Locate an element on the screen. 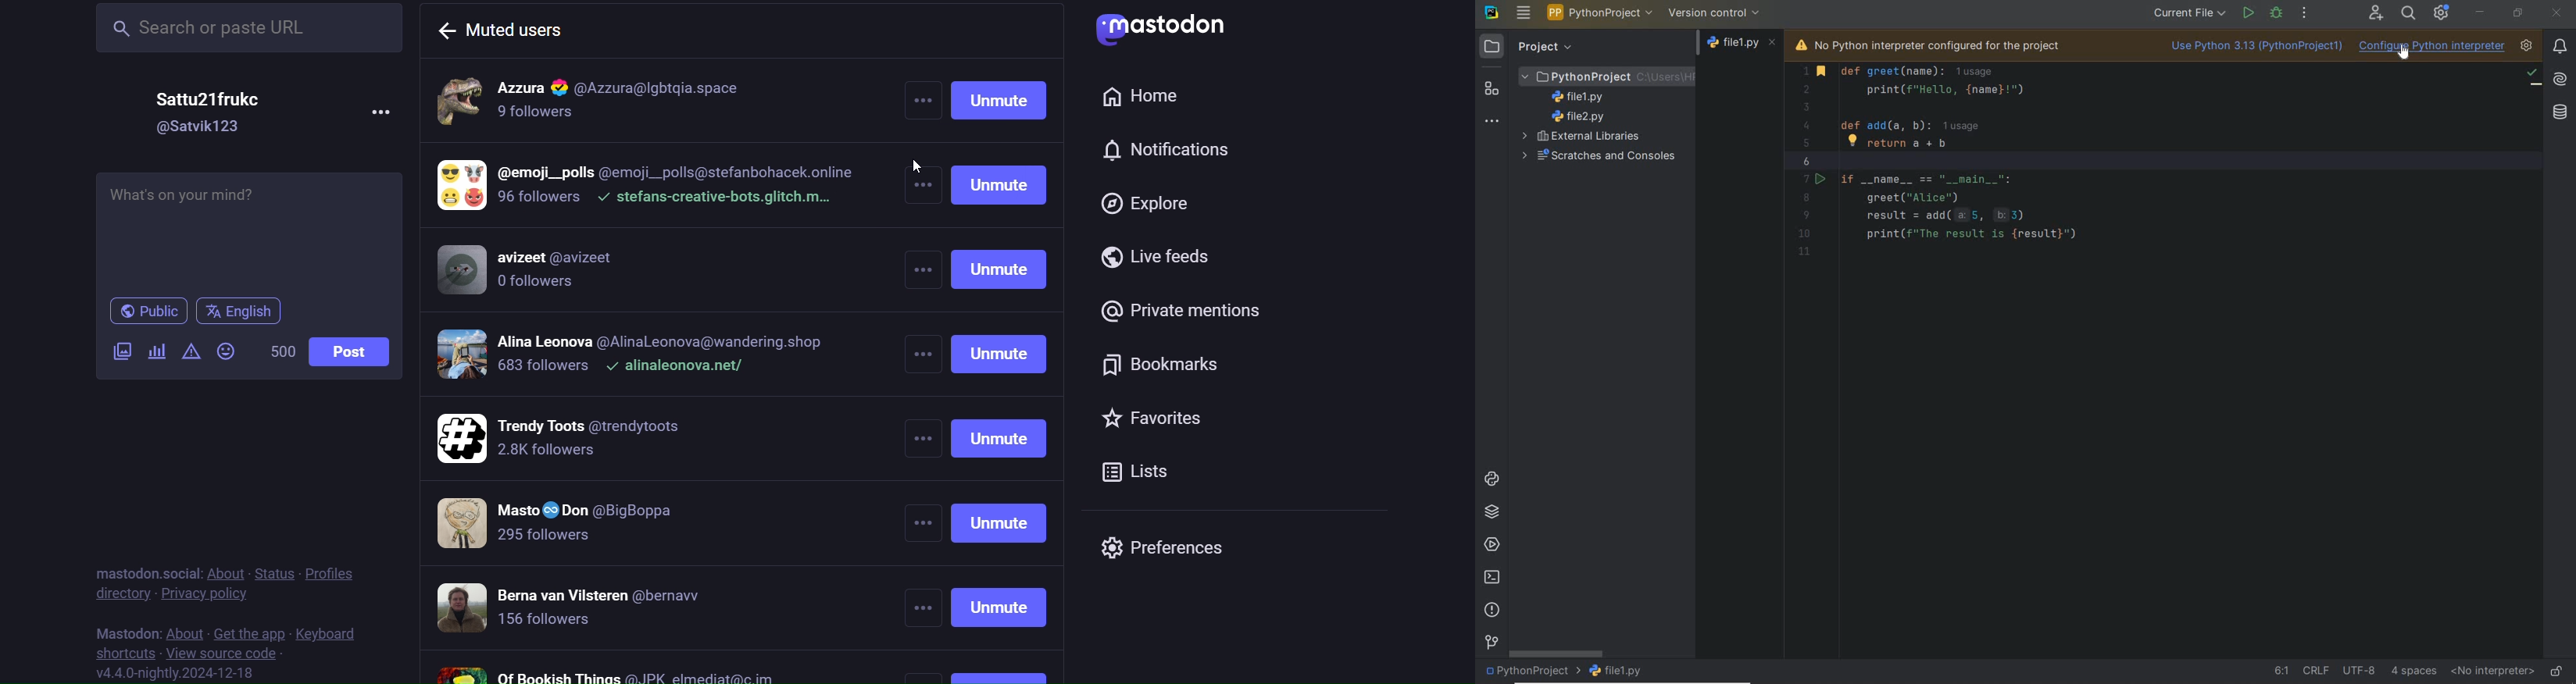  shortcut is located at coordinates (127, 651).